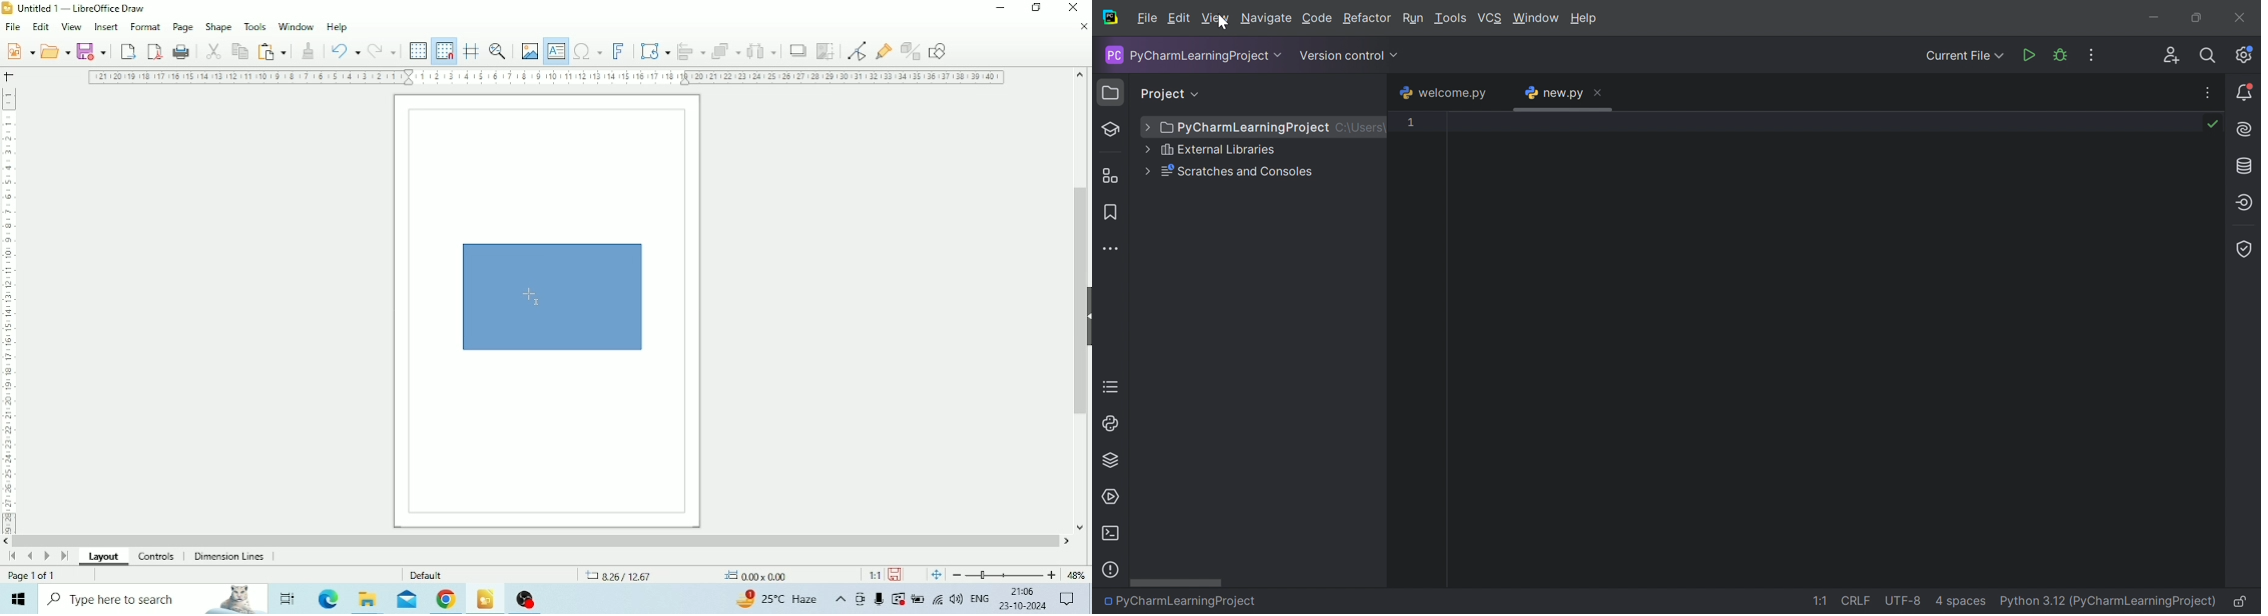  Describe the element at coordinates (910, 51) in the screenshot. I see `Toggle Extrusion` at that location.